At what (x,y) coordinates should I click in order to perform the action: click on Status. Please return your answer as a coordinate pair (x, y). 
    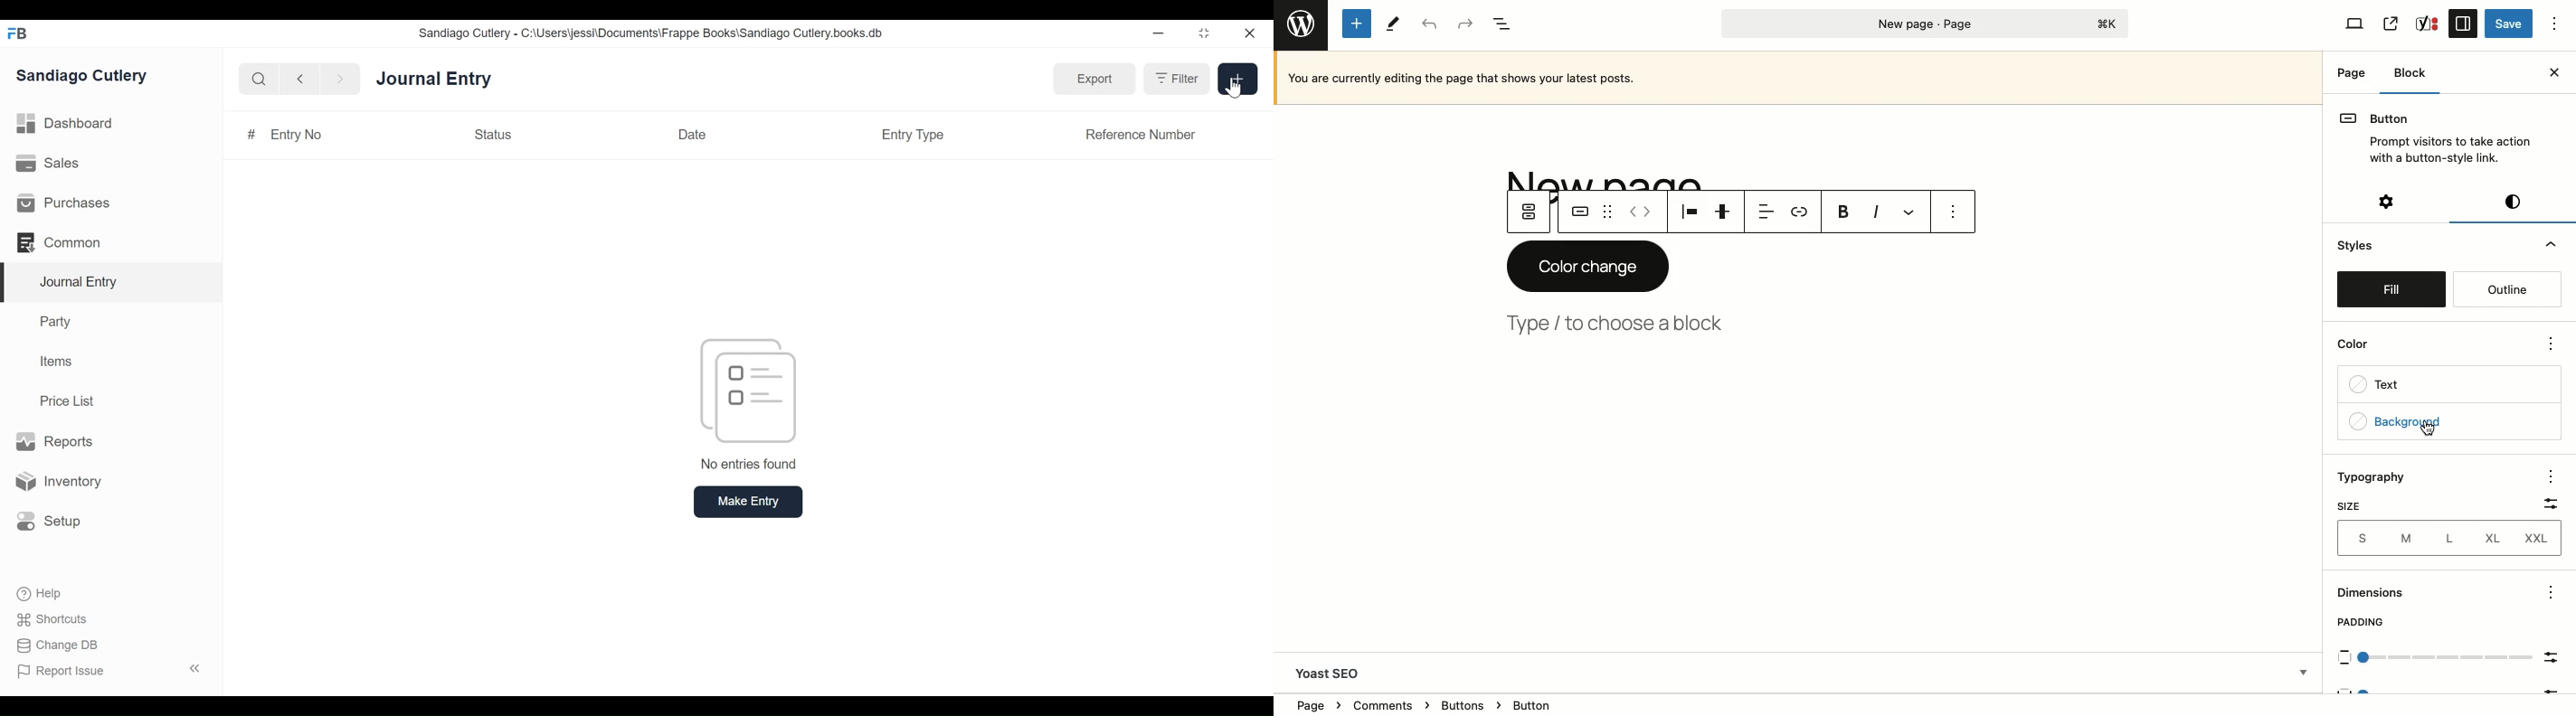
    Looking at the image, I should click on (493, 135).